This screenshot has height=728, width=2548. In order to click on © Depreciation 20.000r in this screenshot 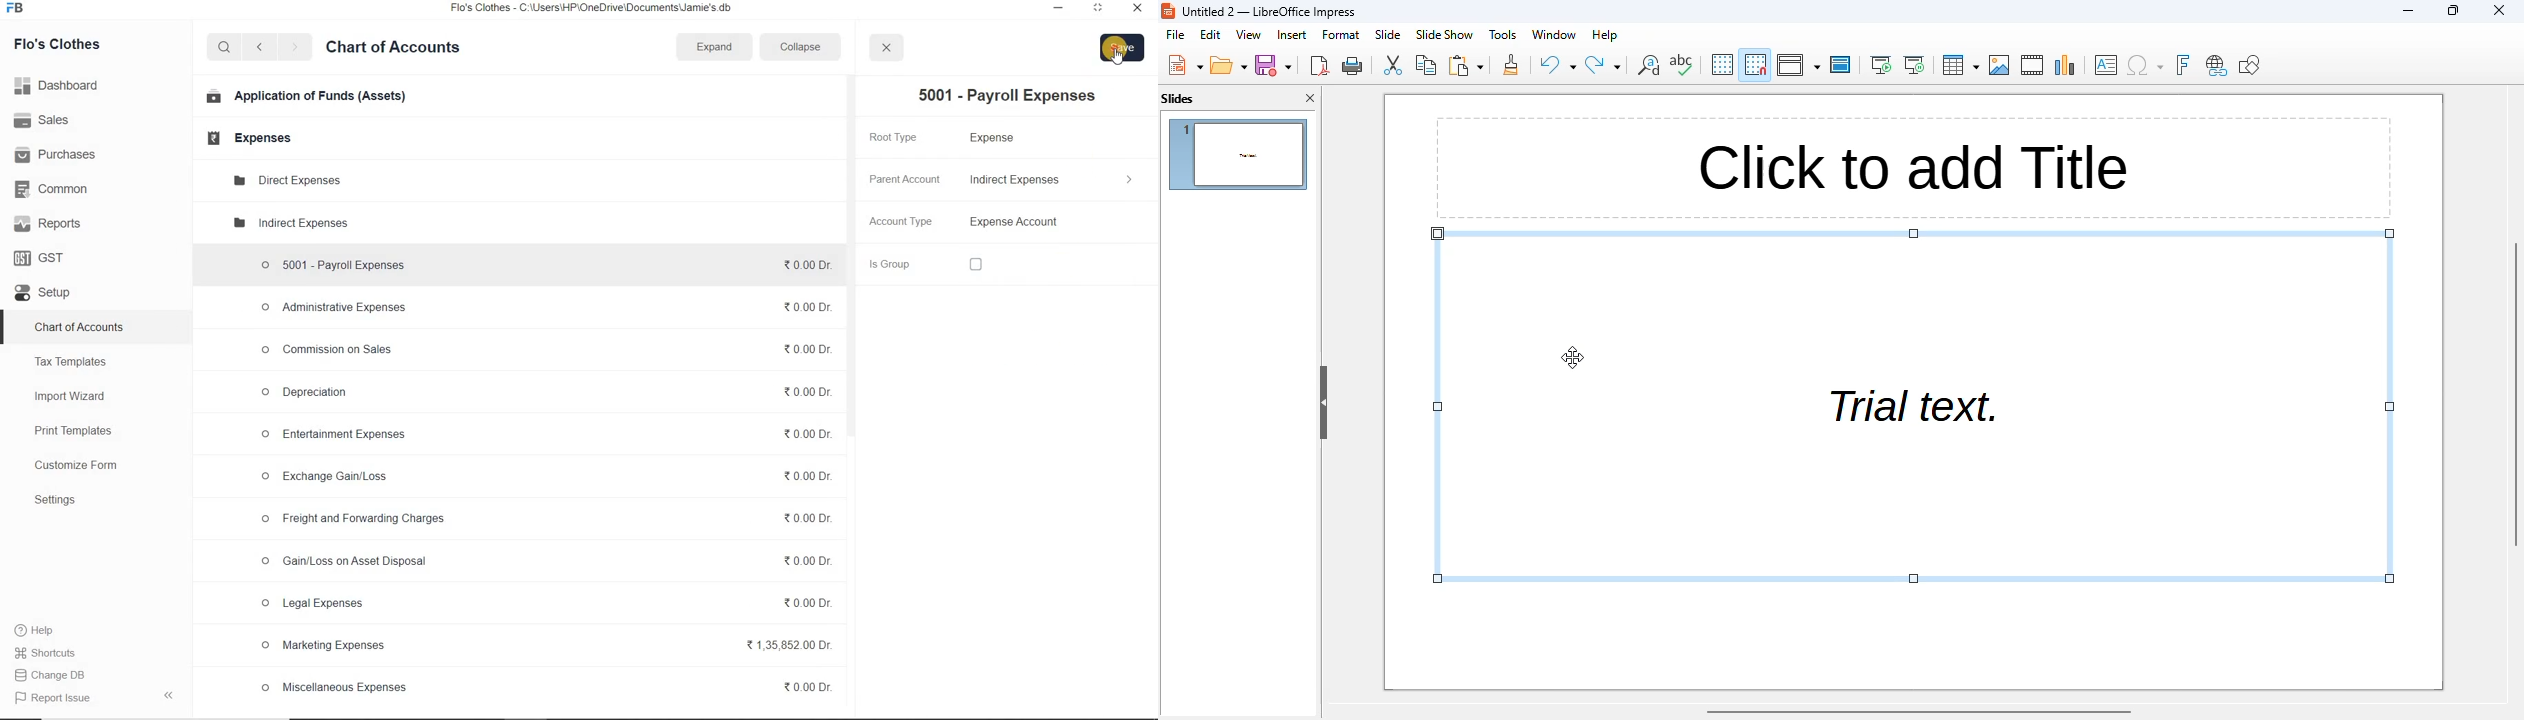, I will do `click(544, 390)`.